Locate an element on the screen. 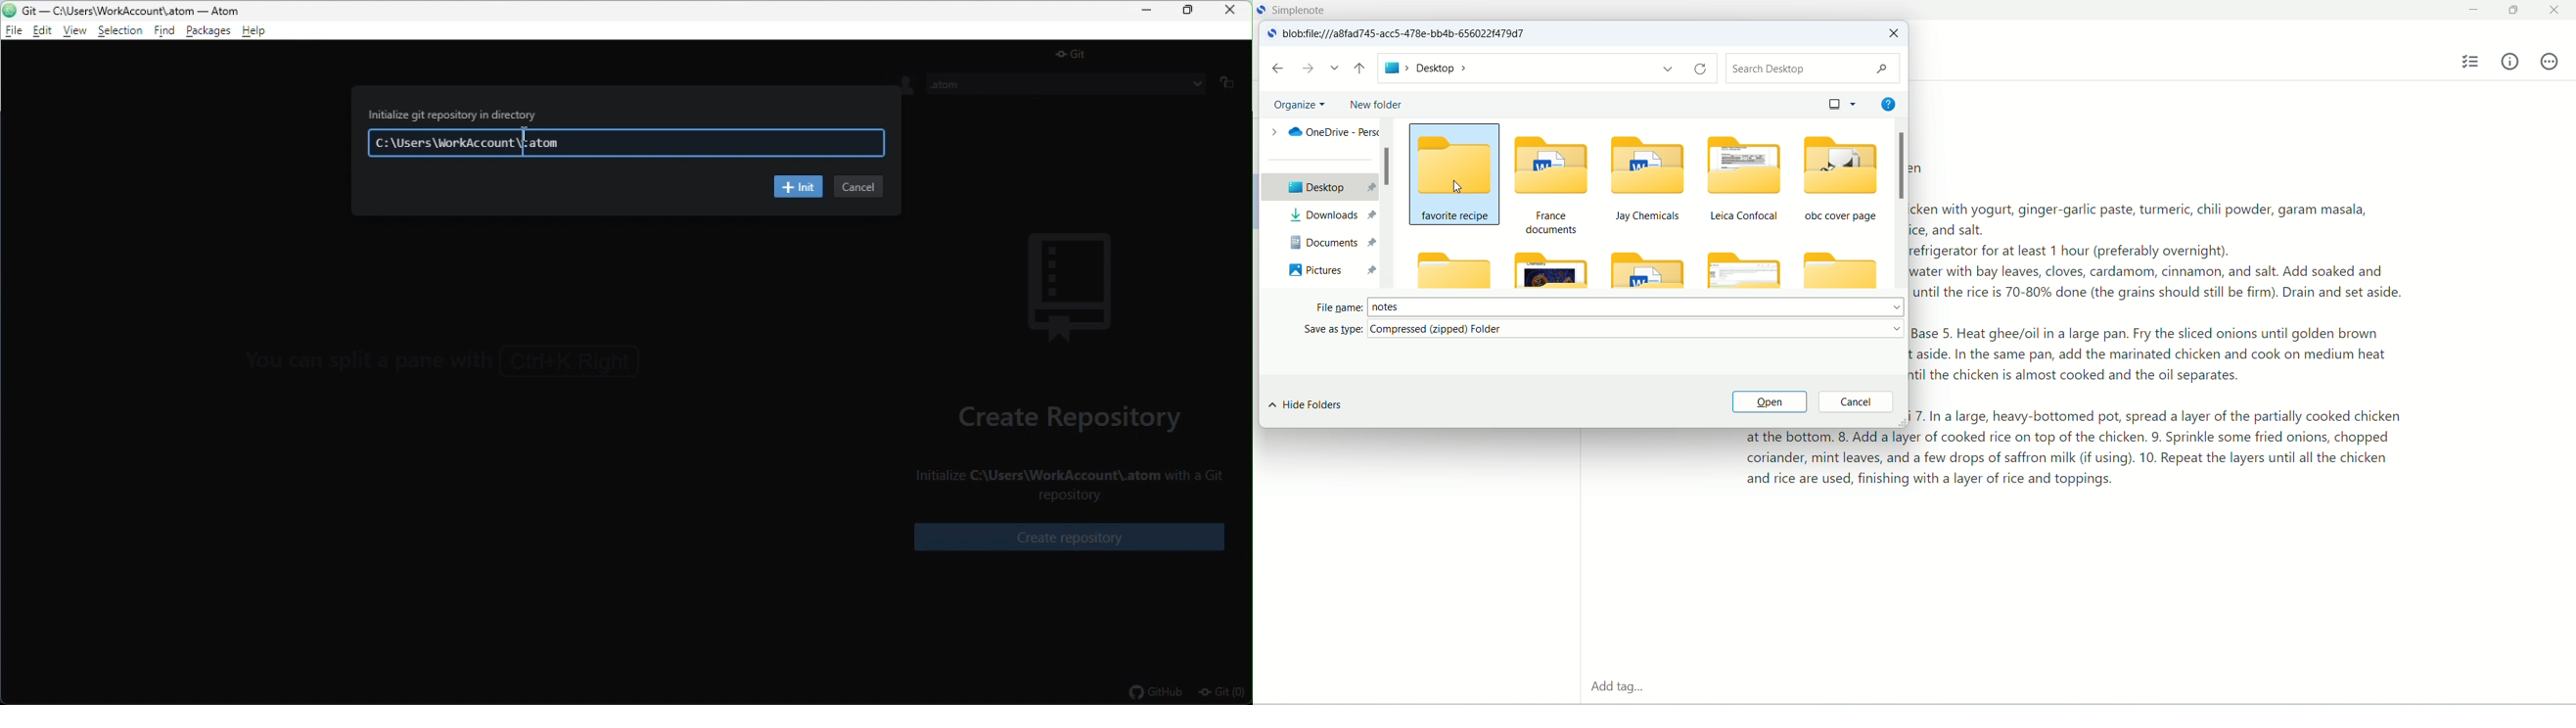 This screenshot has width=2576, height=728. actions is located at coordinates (2550, 61).